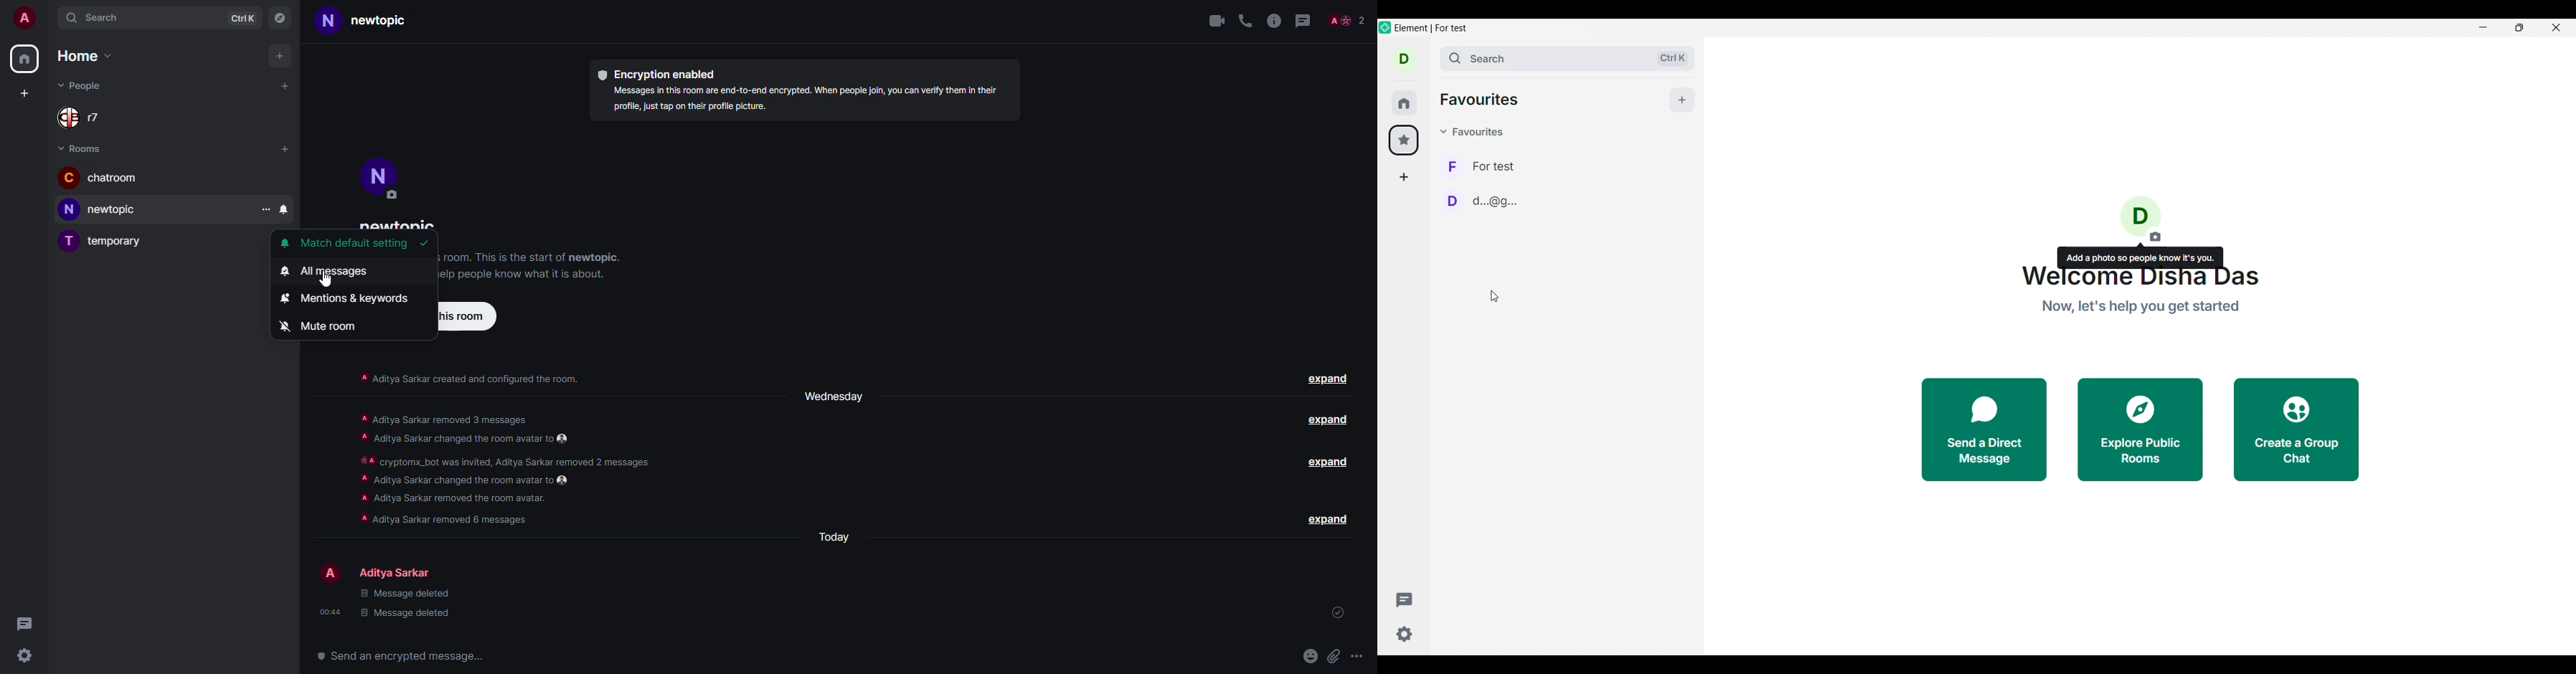  I want to click on Minimize, so click(2484, 29).